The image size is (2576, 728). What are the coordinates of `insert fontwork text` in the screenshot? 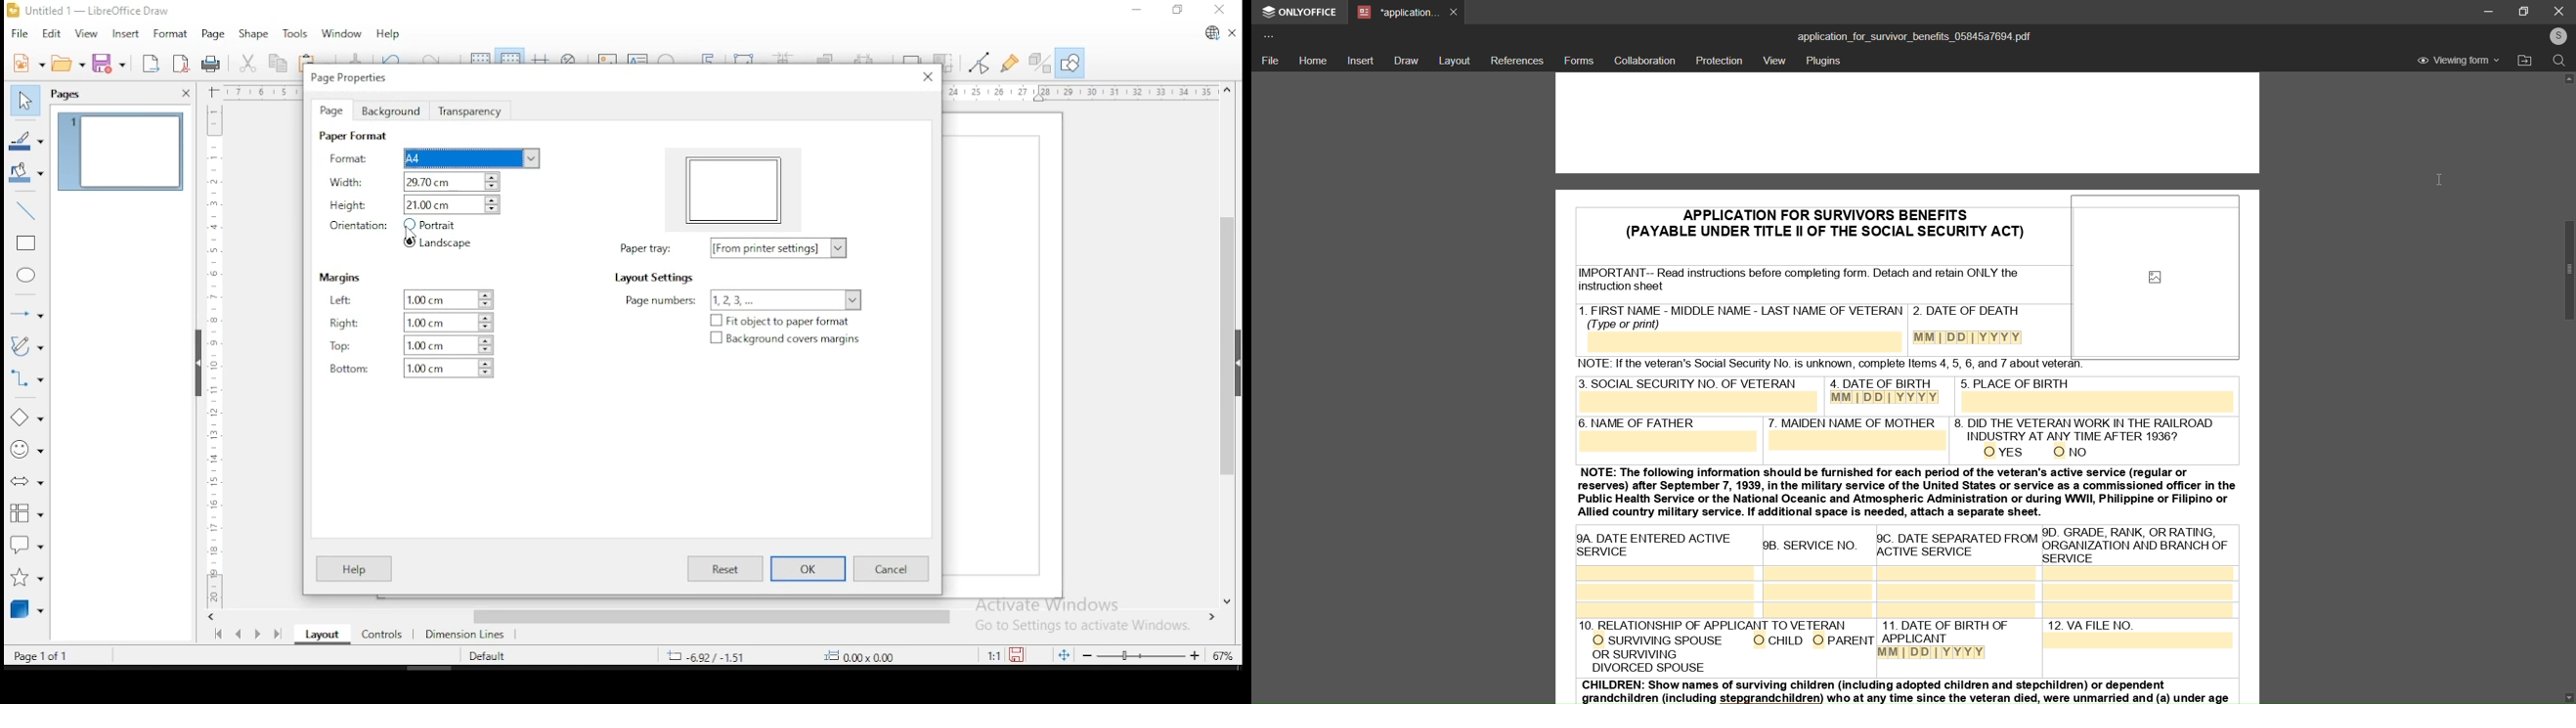 It's located at (710, 56).